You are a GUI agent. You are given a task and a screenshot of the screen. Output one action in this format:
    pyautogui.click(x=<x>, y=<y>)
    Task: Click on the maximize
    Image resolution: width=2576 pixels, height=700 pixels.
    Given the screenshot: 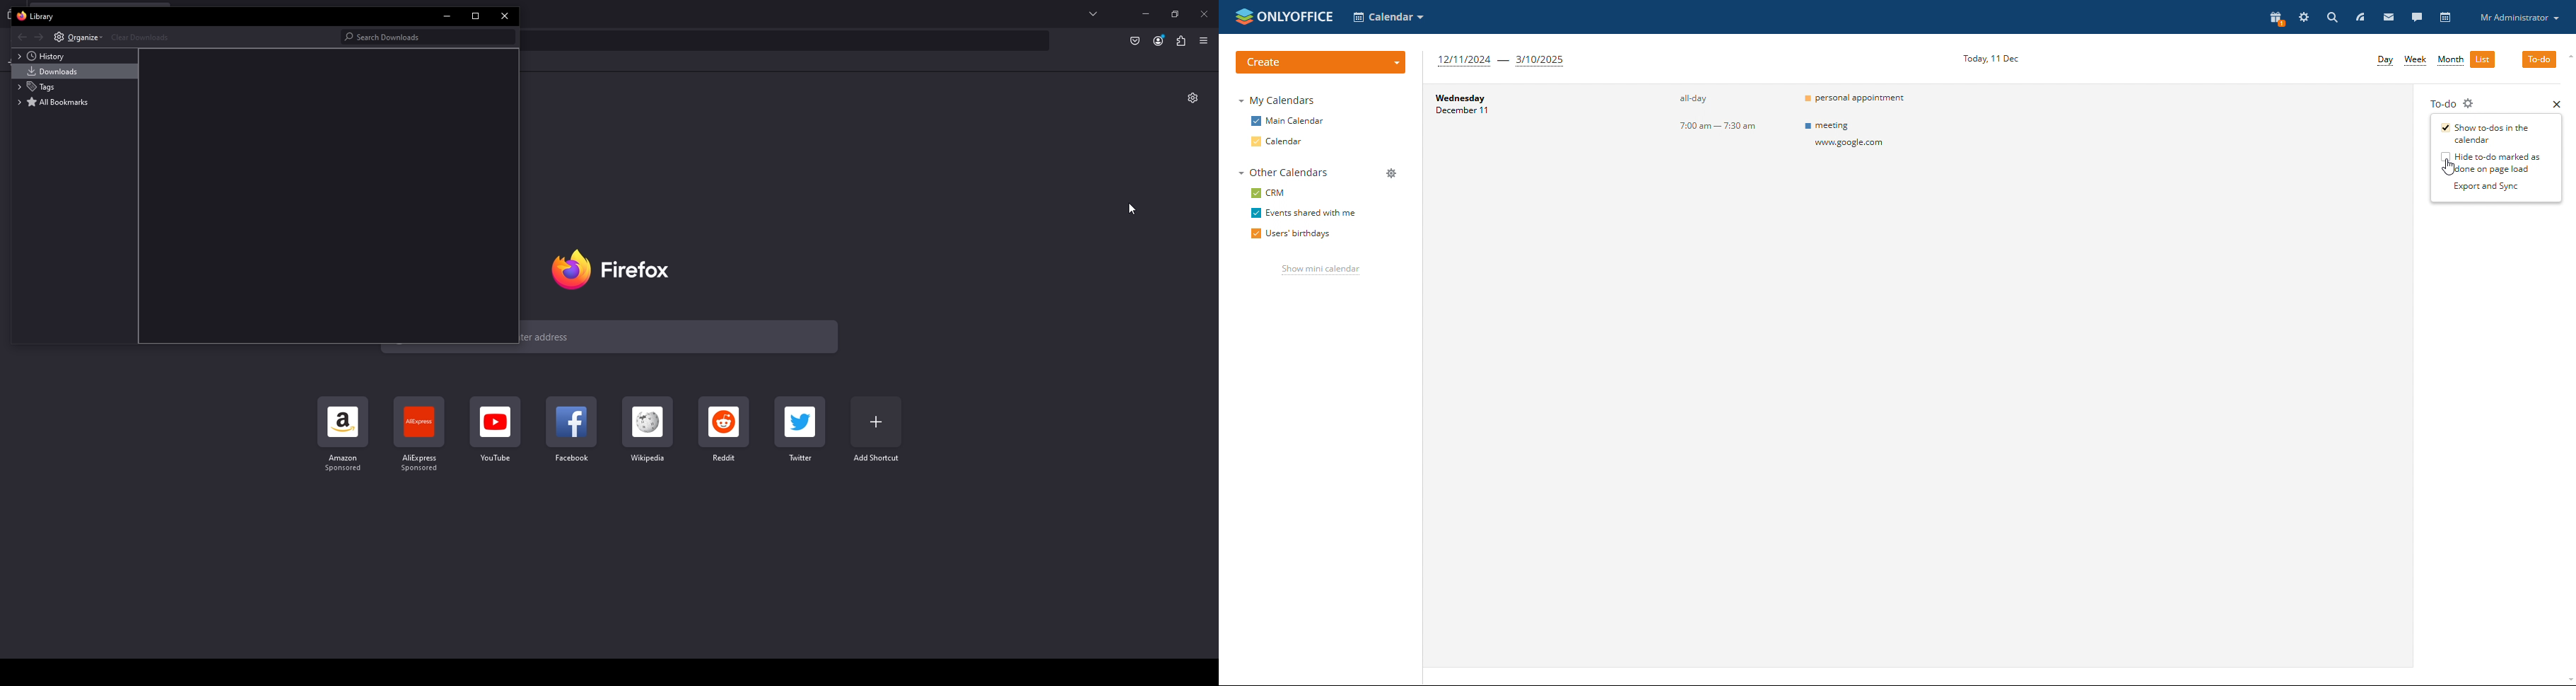 What is the action you would take?
    pyautogui.click(x=477, y=15)
    